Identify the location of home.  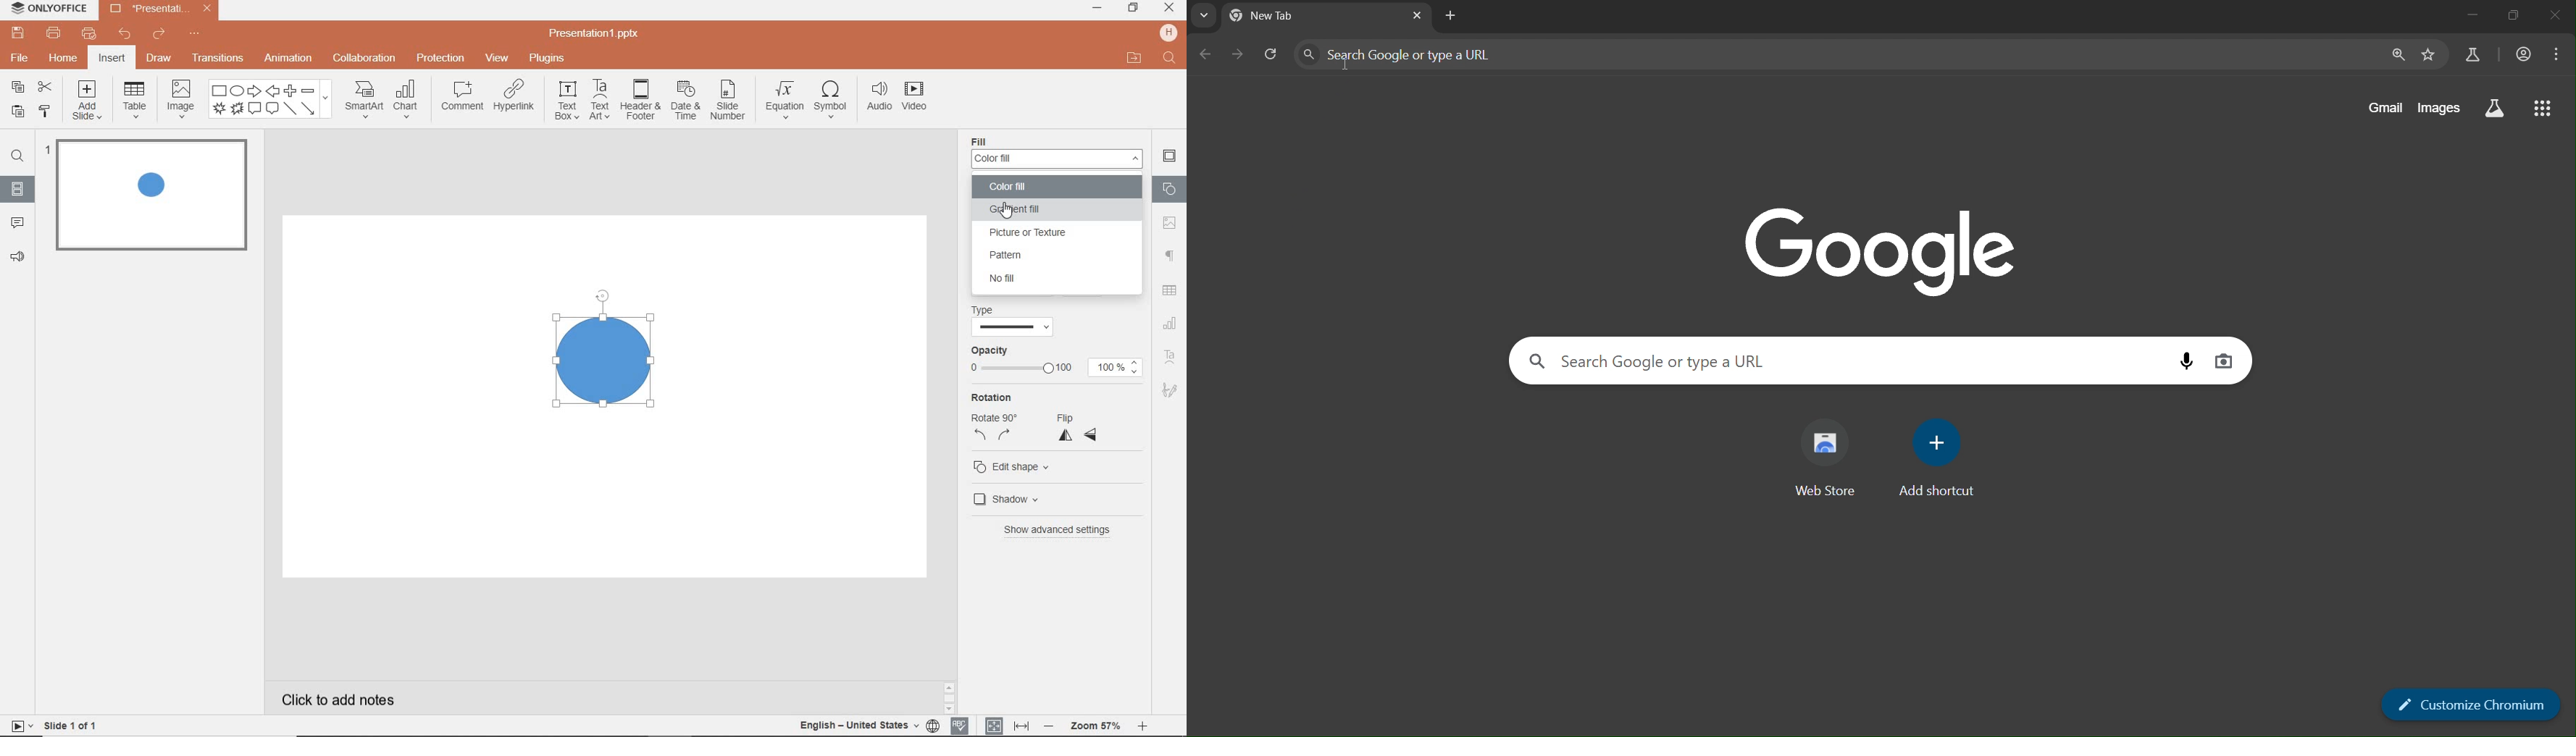
(65, 59).